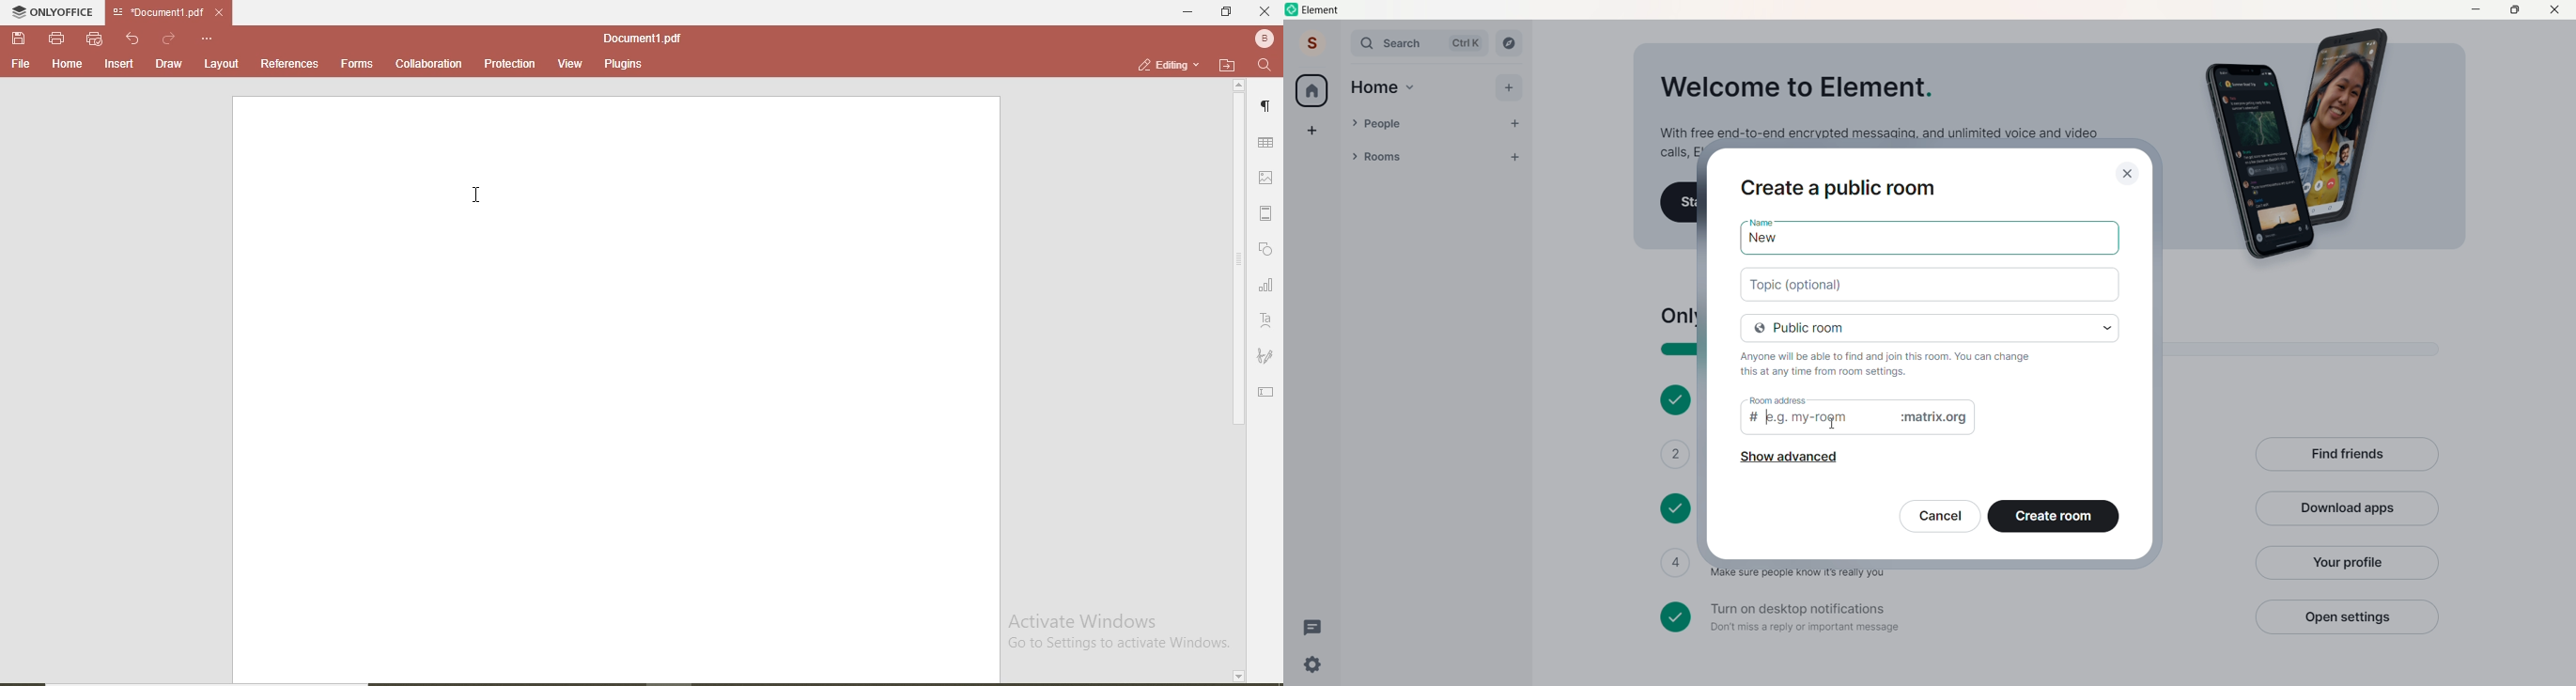  What do you see at coordinates (1788, 460) in the screenshot?
I see `Show advanced` at bounding box center [1788, 460].